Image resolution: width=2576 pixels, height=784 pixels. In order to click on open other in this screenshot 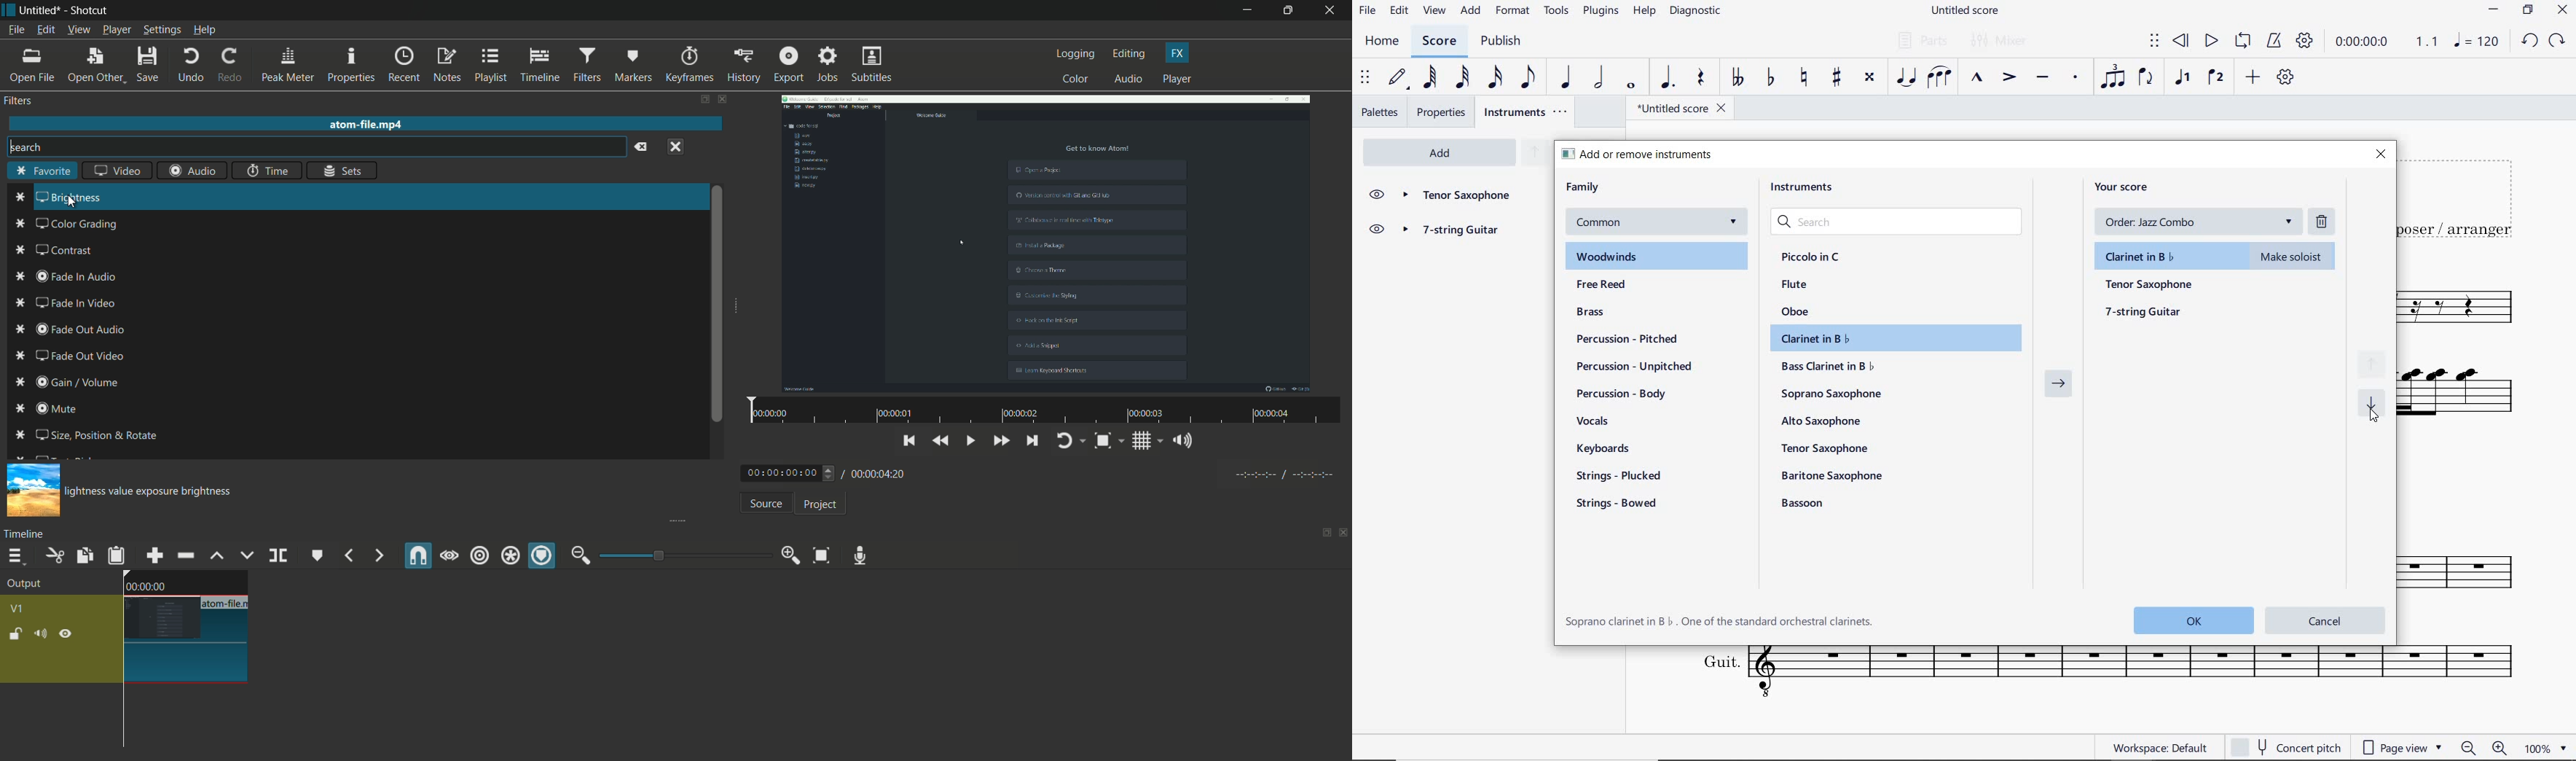, I will do `click(96, 66)`.